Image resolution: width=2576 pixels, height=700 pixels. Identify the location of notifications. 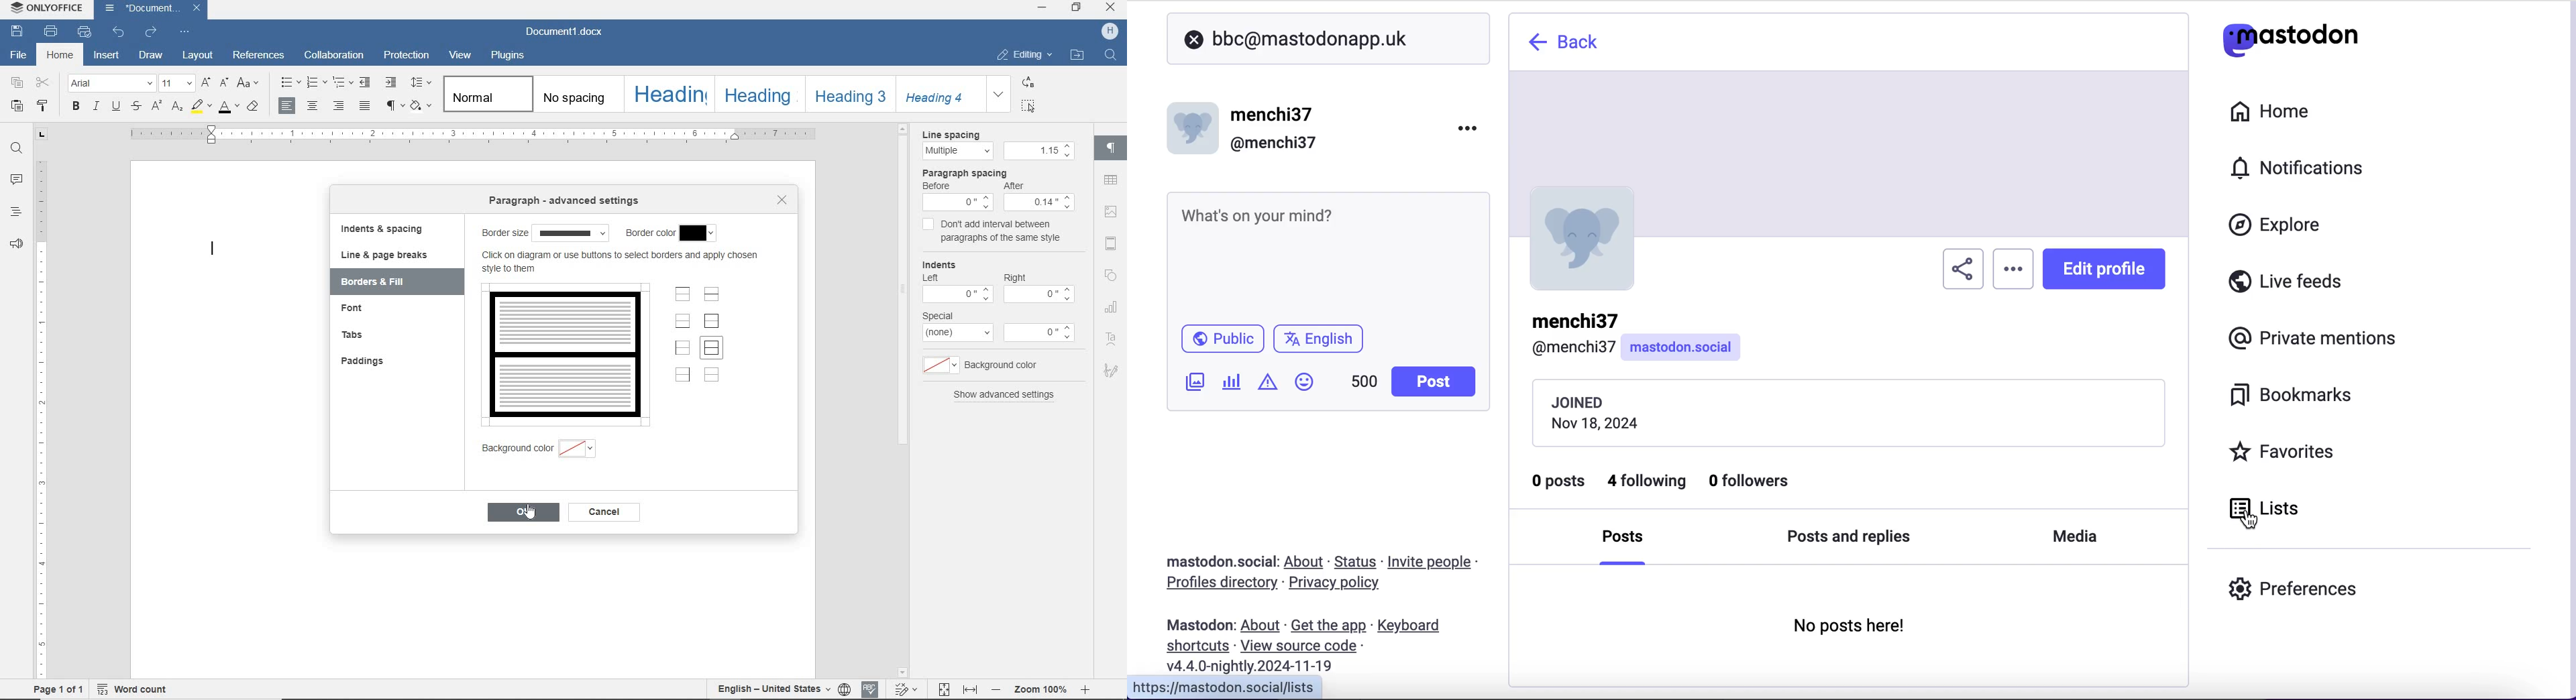
(2291, 166).